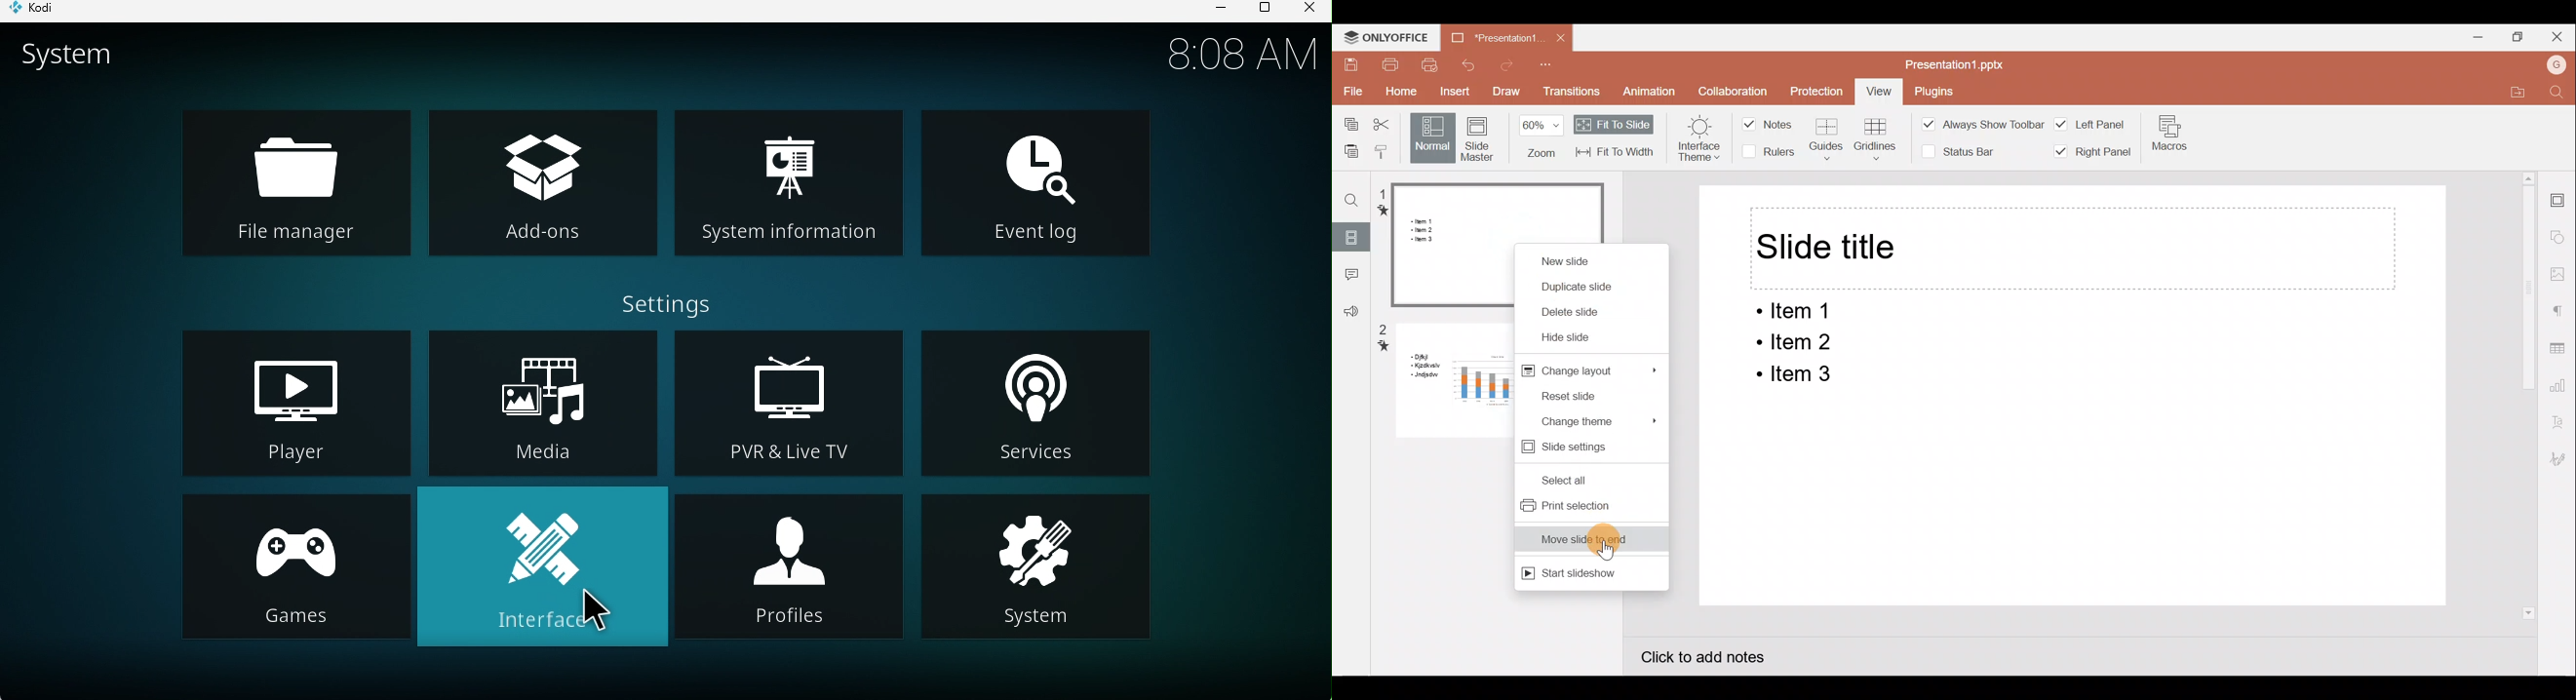 This screenshot has height=700, width=2576. I want to click on Games, so click(294, 563).